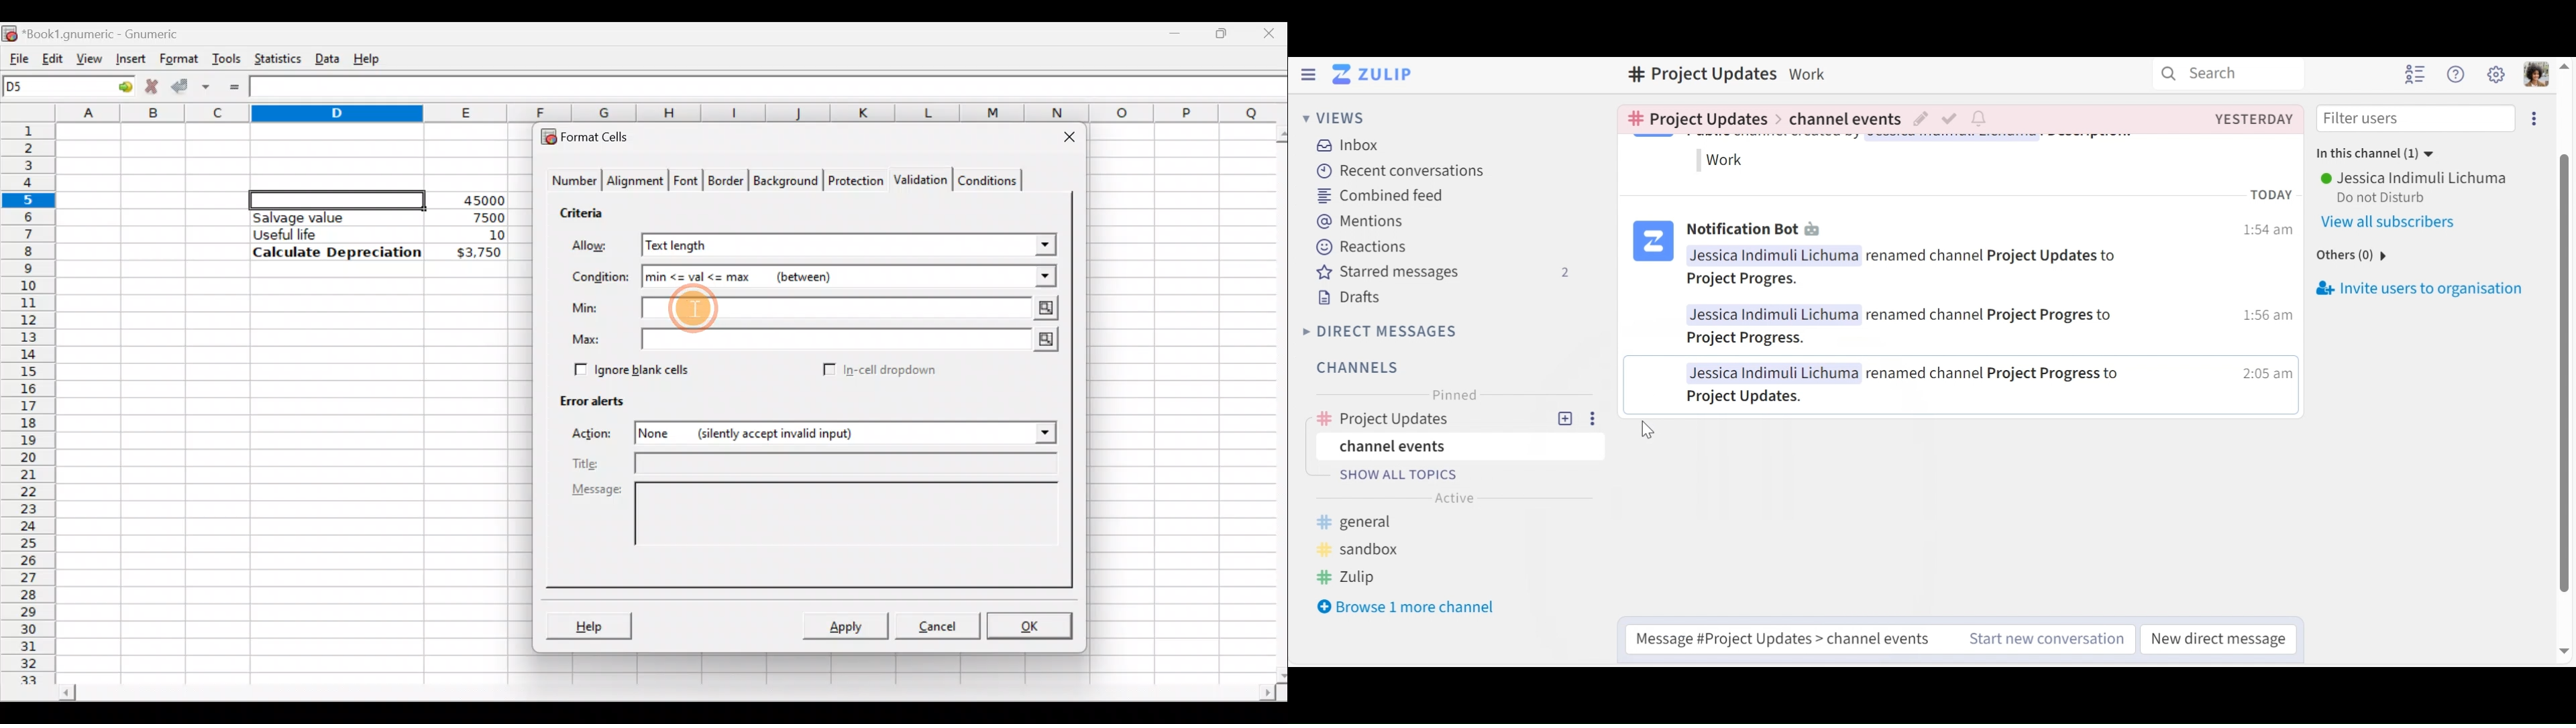 Image resolution: width=2576 pixels, height=728 pixels. What do you see at coordinates (1951, 121) in the screenshot?
I see `Mark as resolved` at bounding box center [1951, 121].